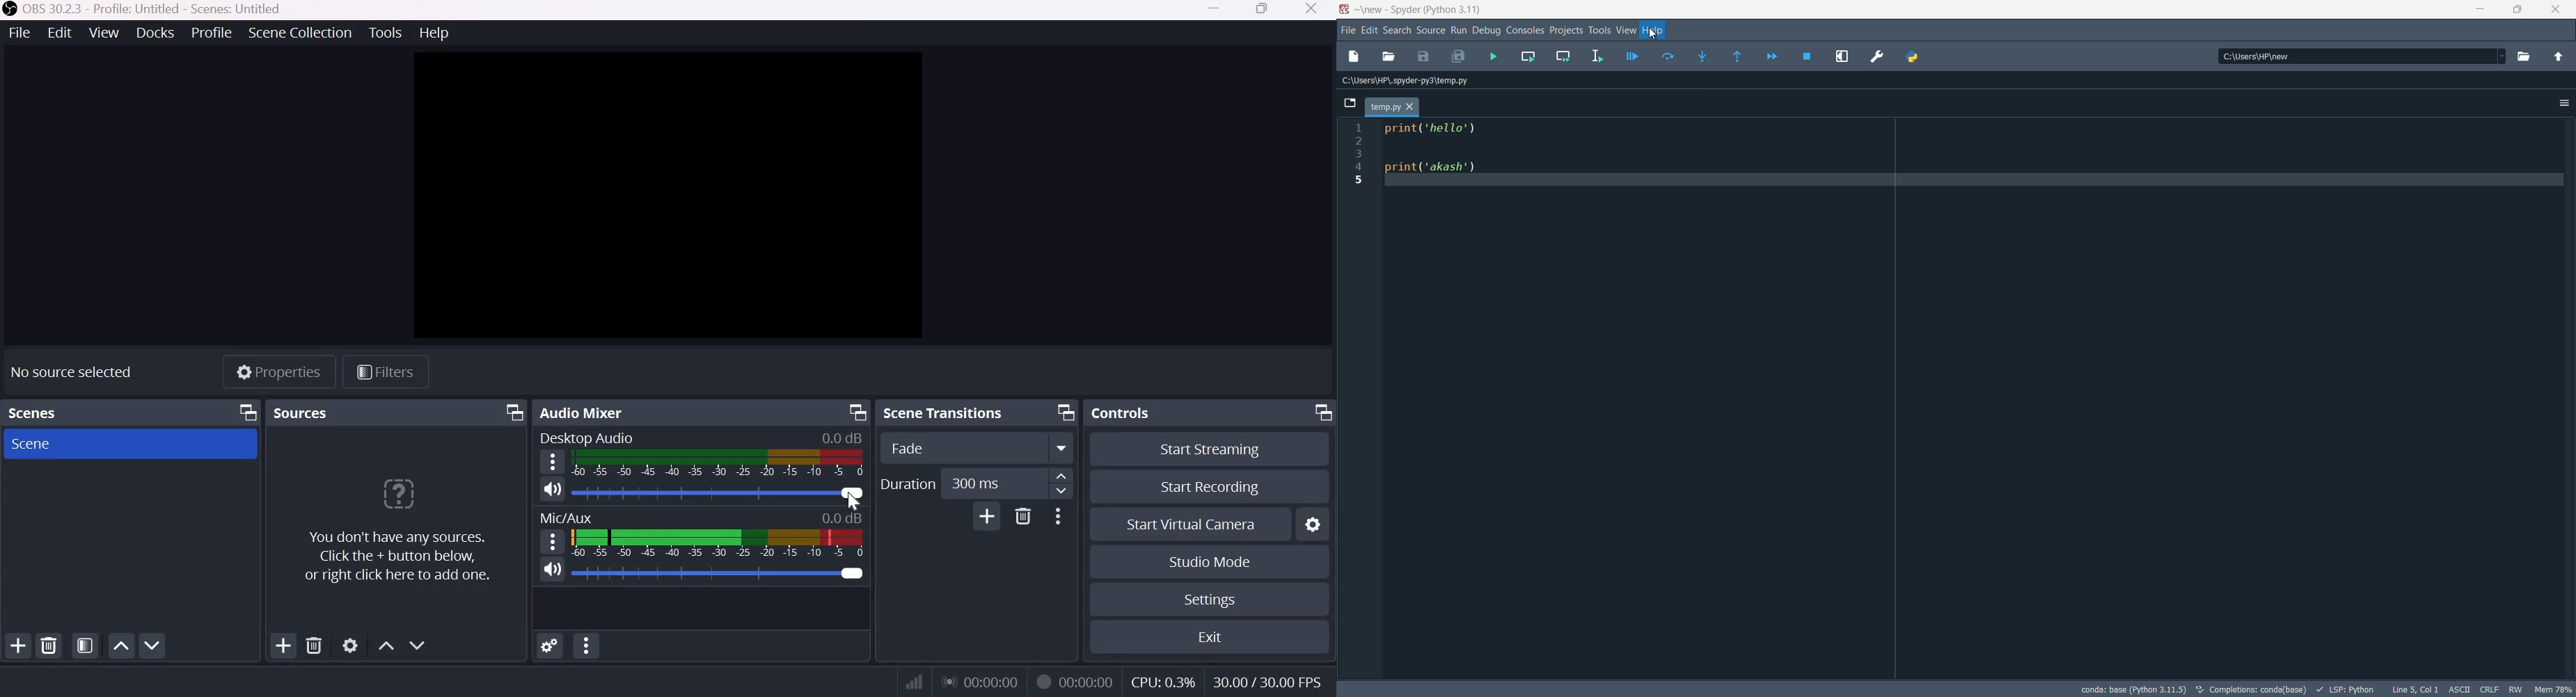 Image resolution: width=2576 pixels, height=700 pixels. I want to click on run selection or current line, so click(1597, 56).